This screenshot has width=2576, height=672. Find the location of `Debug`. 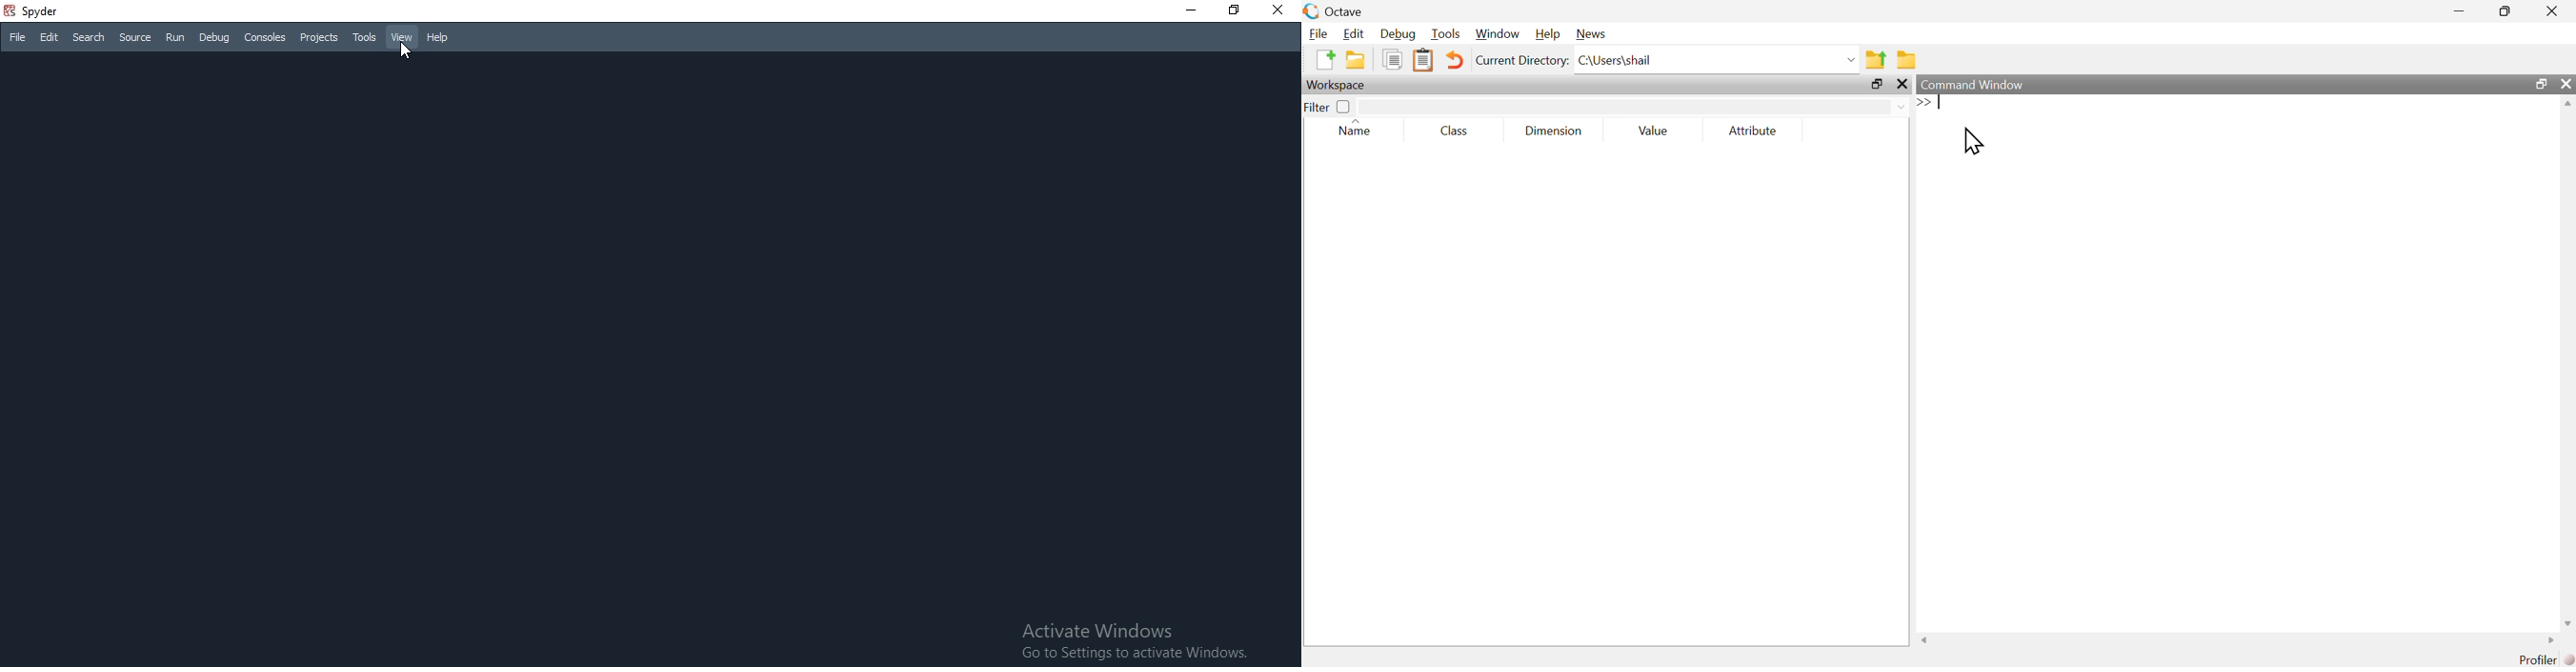

Debug is located at coordinates (1397, 34).